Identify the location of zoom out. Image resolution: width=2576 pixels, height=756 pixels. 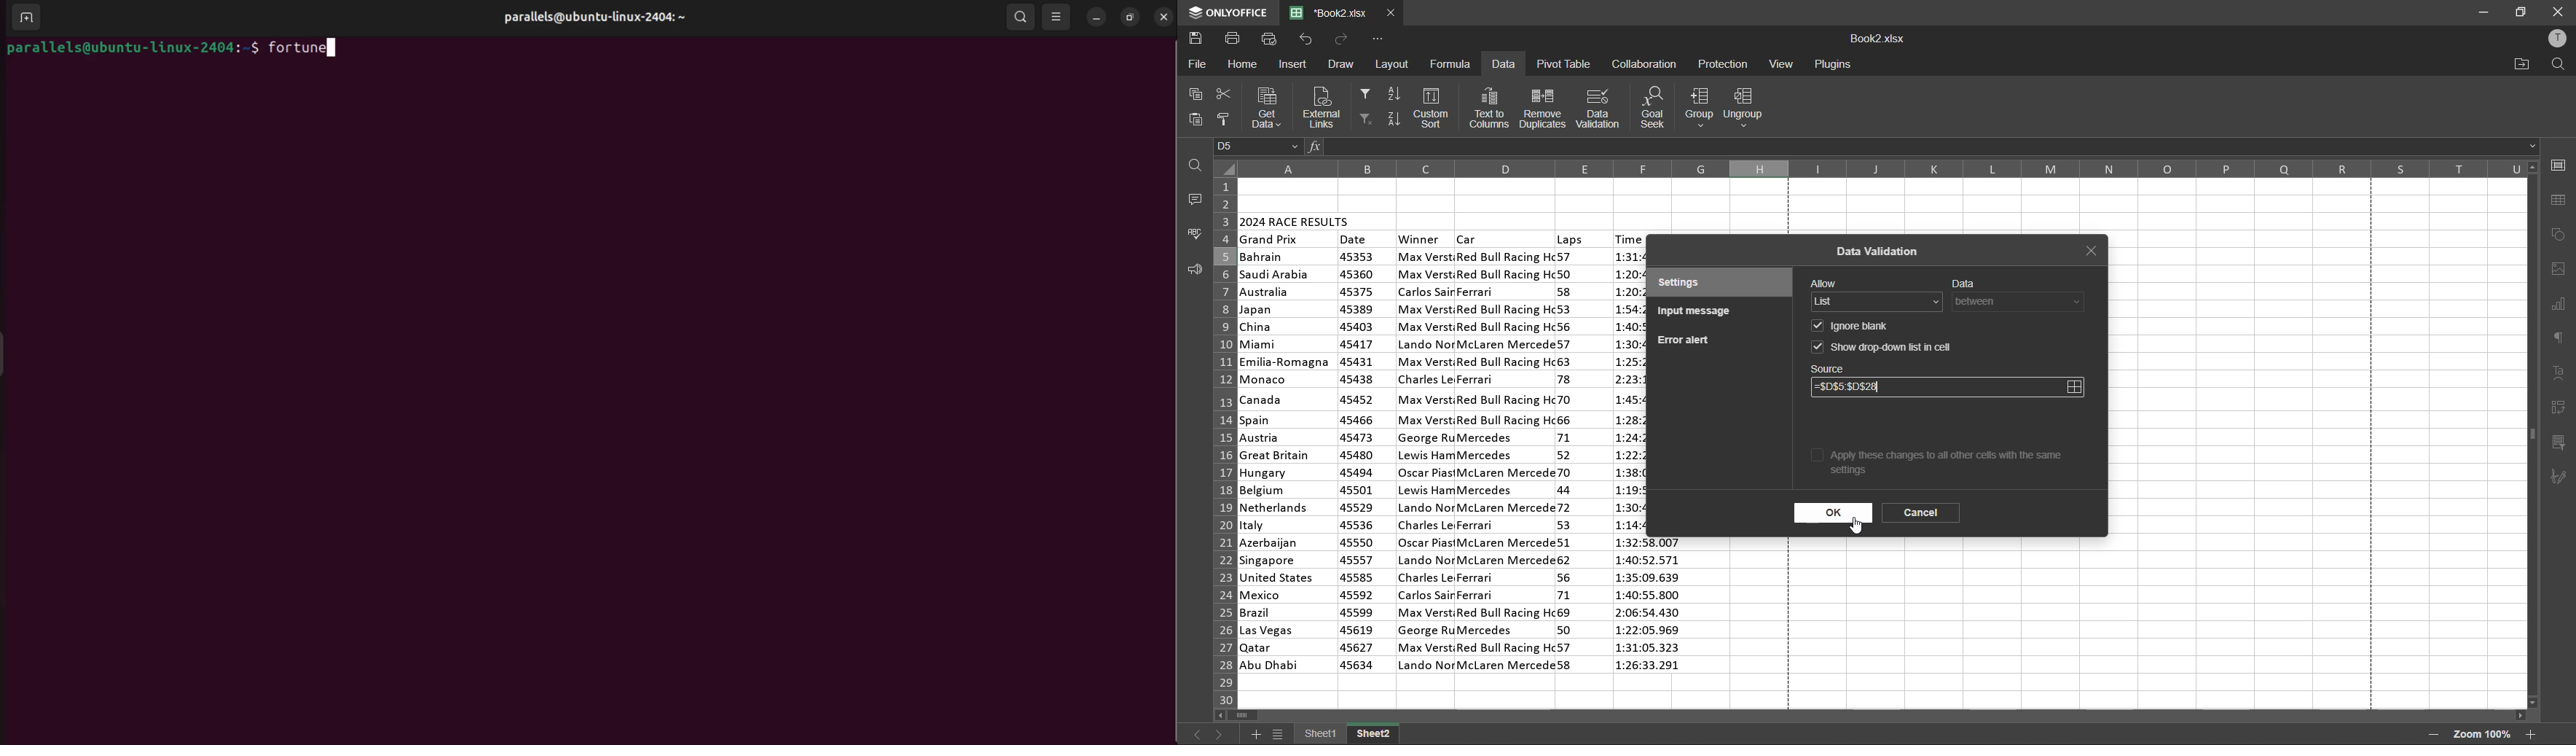
(2432, 735).